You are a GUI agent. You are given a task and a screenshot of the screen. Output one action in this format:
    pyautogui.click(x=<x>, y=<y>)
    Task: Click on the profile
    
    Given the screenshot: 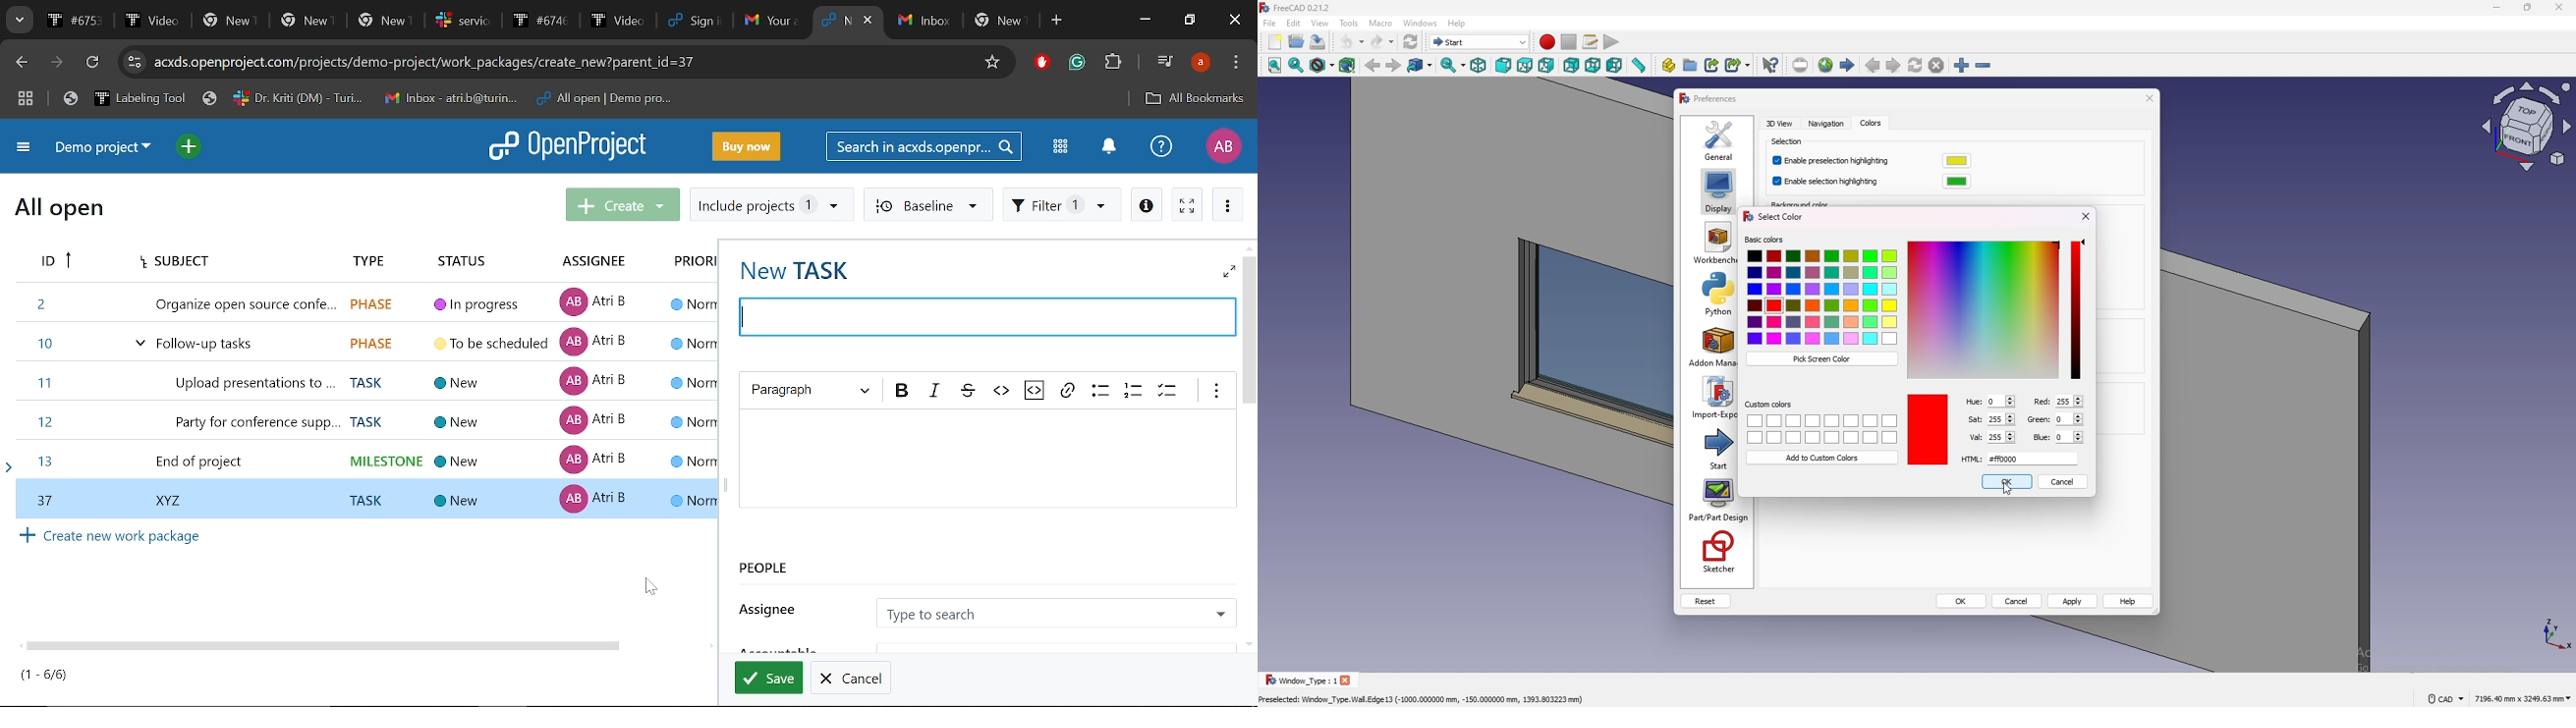 What is the action you would take?
    pyautogui.click(x=1201, y=62)
    